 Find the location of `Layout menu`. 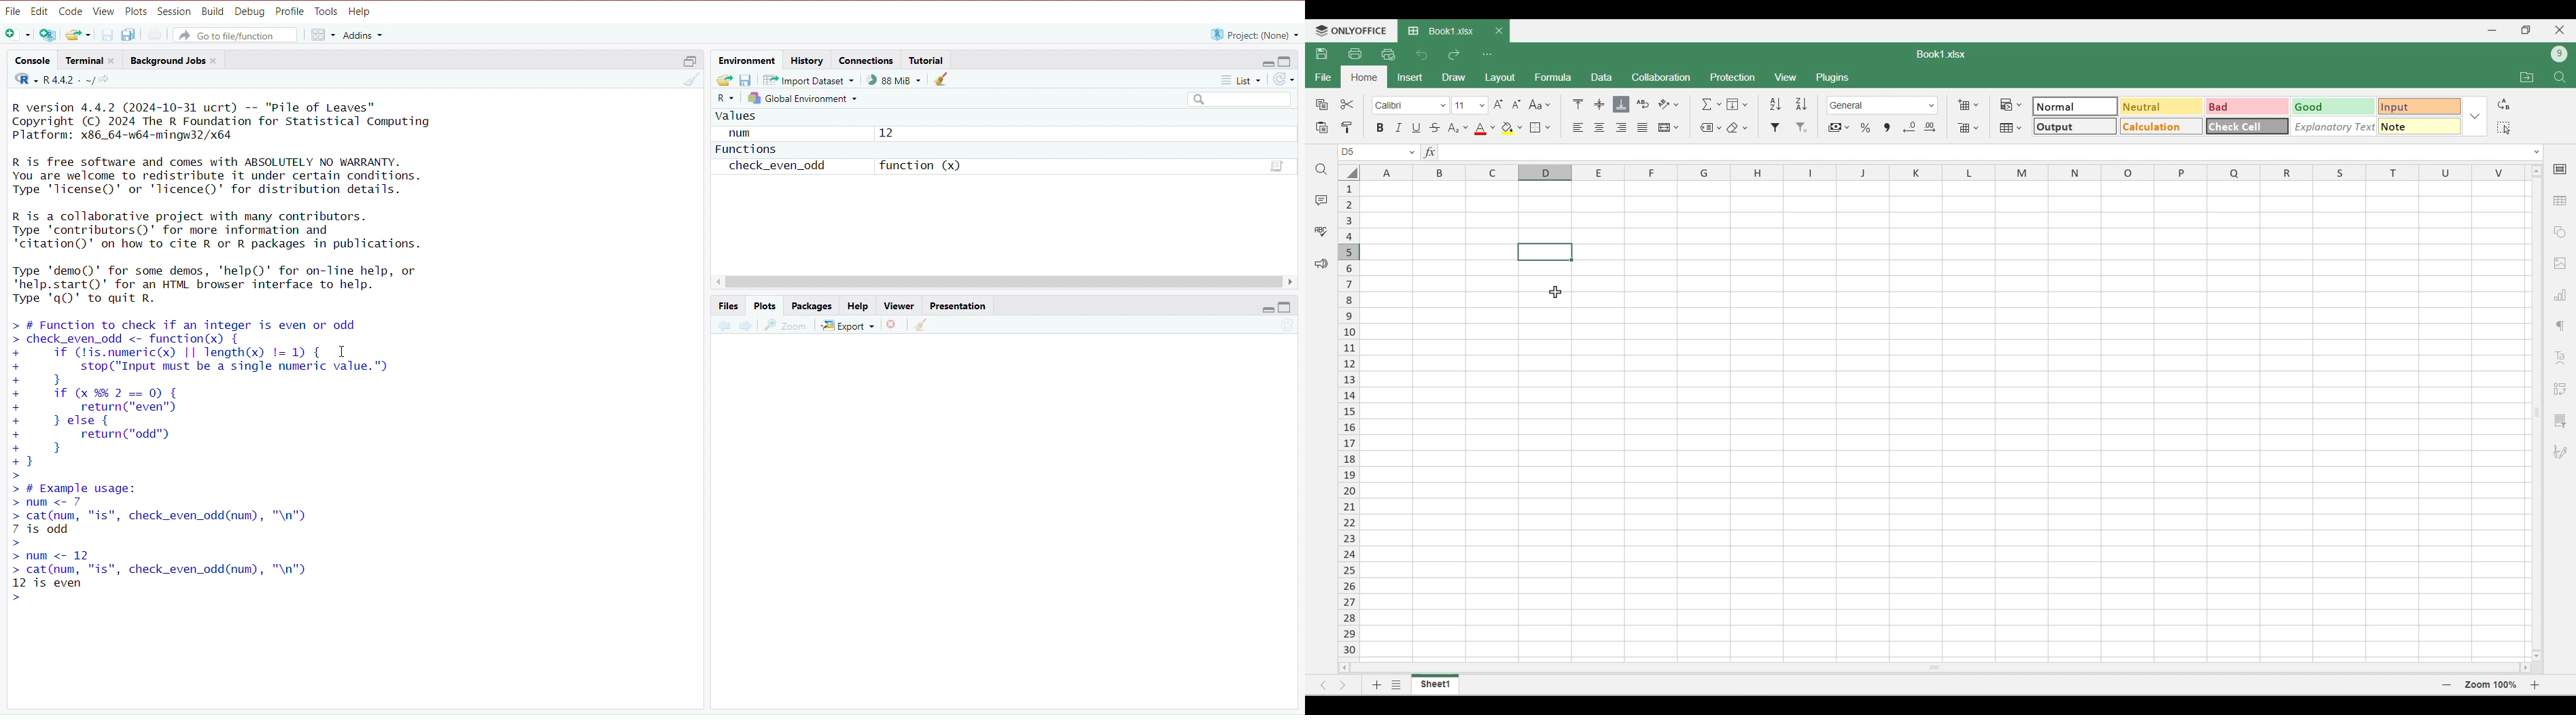

Layout menu is located at coordinates (1501, 78).